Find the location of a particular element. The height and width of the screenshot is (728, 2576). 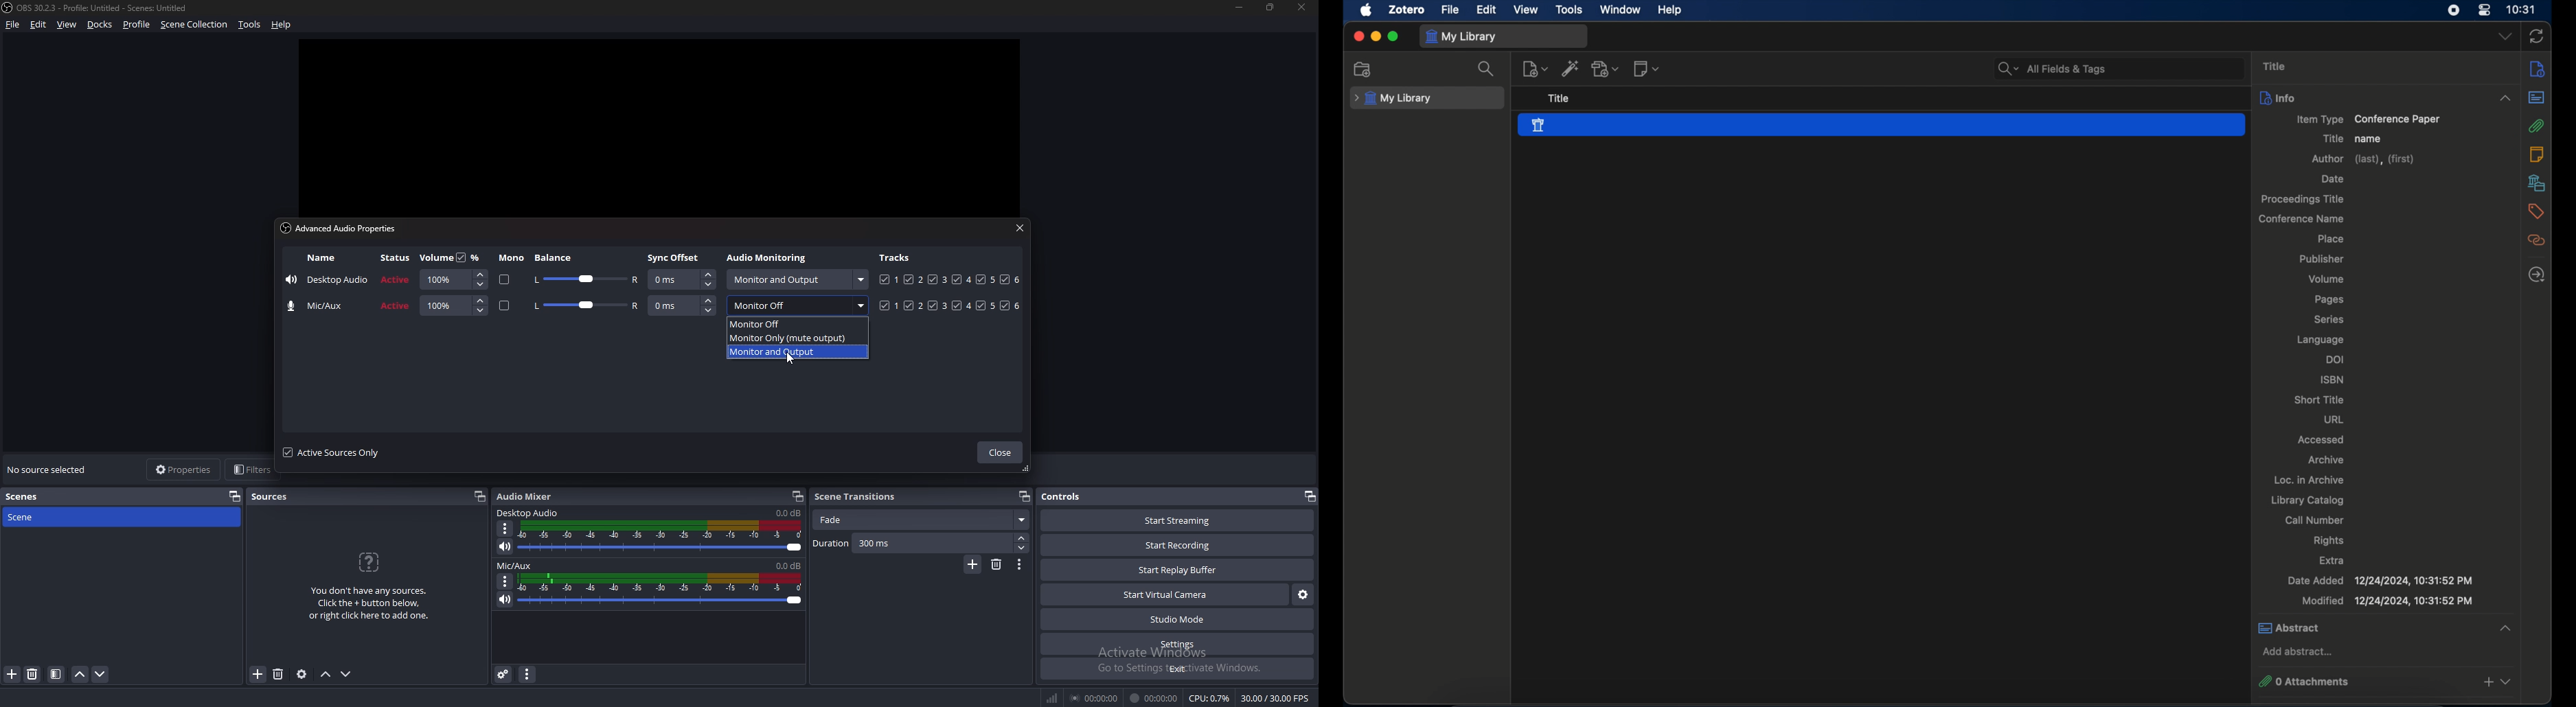

studio mode is located at coordinates (1176, 620).